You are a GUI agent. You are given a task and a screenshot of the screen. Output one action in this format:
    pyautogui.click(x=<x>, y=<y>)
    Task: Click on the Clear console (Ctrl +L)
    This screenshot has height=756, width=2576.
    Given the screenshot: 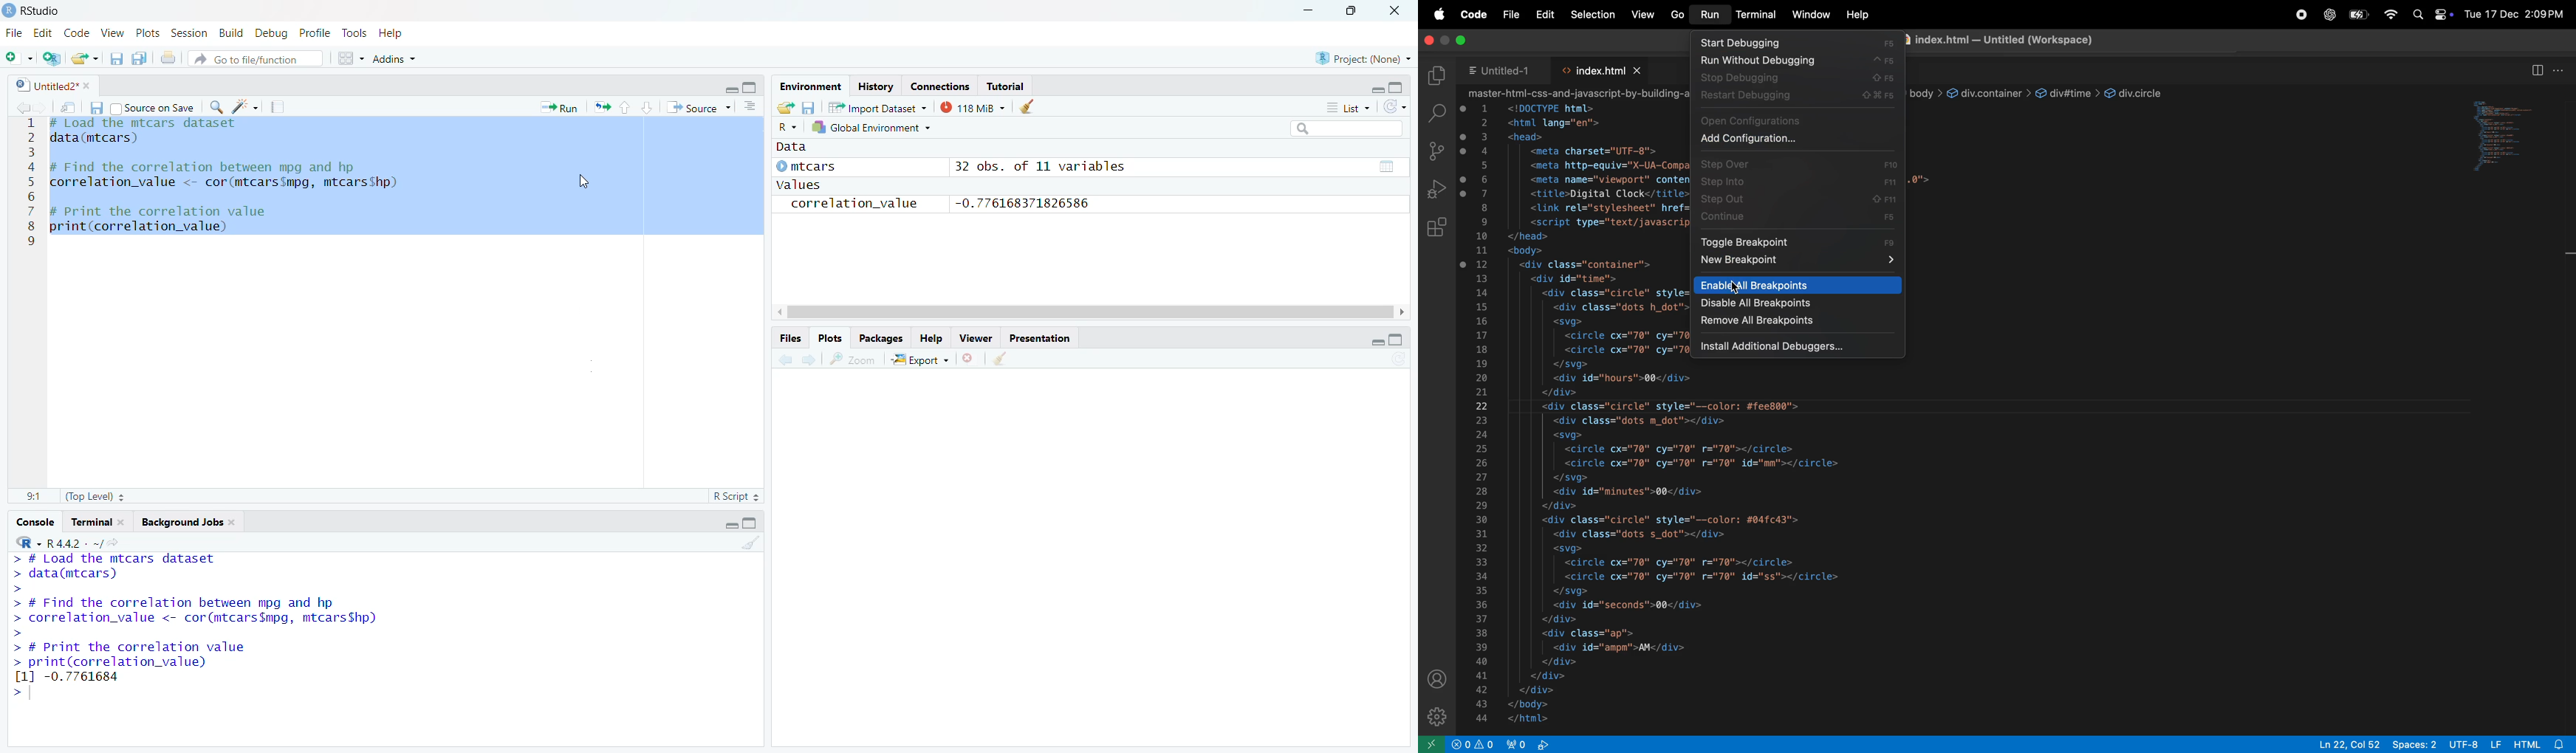 What is the action you would take?
    pyautogui.click(x=1001, y=361)
    